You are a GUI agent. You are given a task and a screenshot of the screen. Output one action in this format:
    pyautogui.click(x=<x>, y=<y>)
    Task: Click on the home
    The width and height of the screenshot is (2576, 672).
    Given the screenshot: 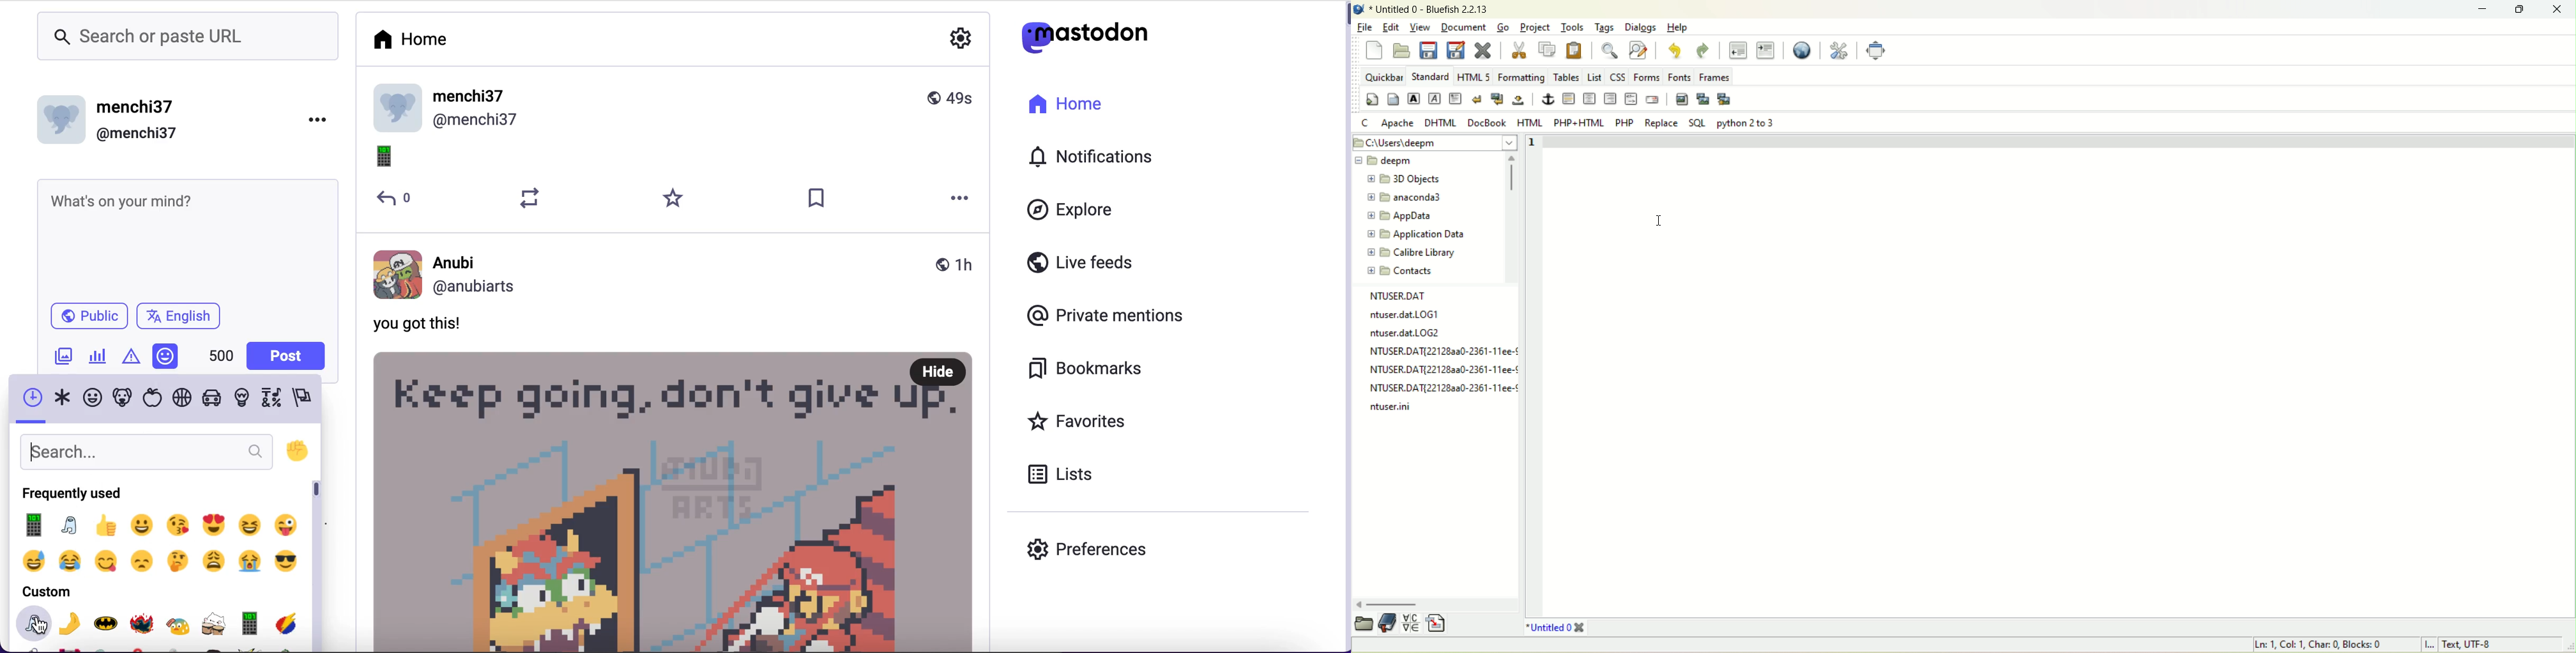 What is the action you would take?
    pyautogui.click(x=409, y=43)
    